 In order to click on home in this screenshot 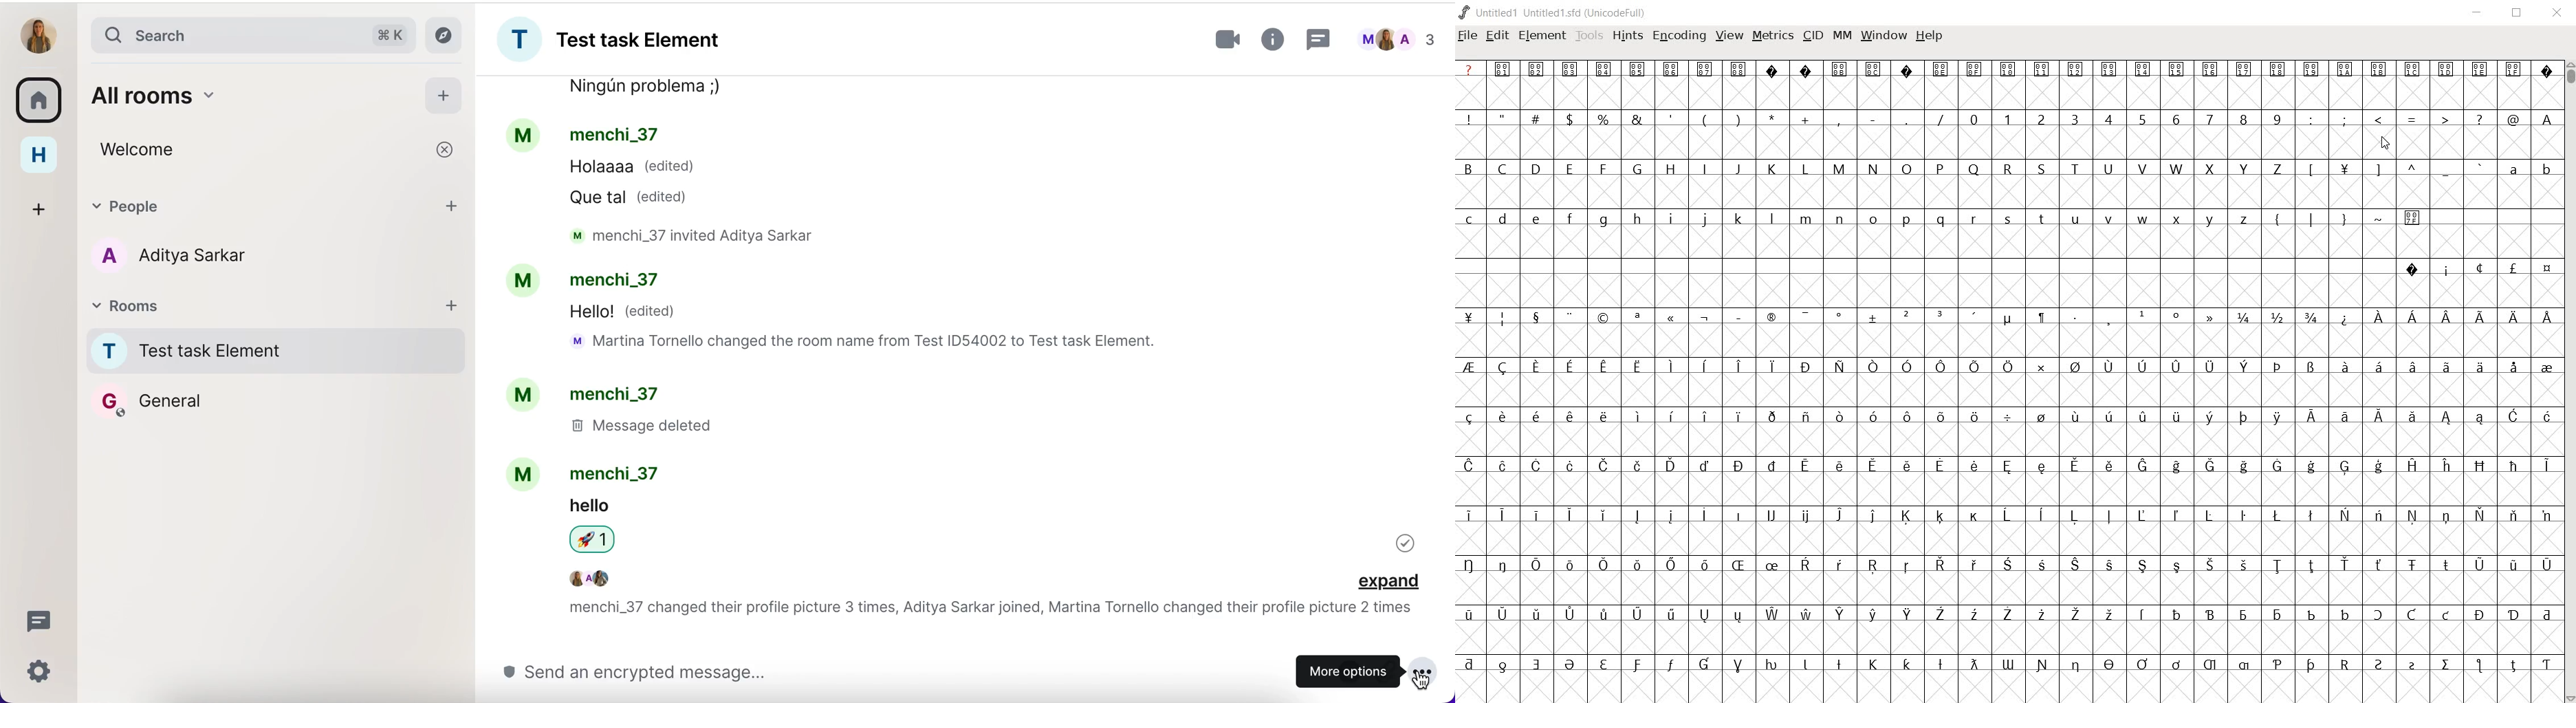, I will do `click(42, 158)`.